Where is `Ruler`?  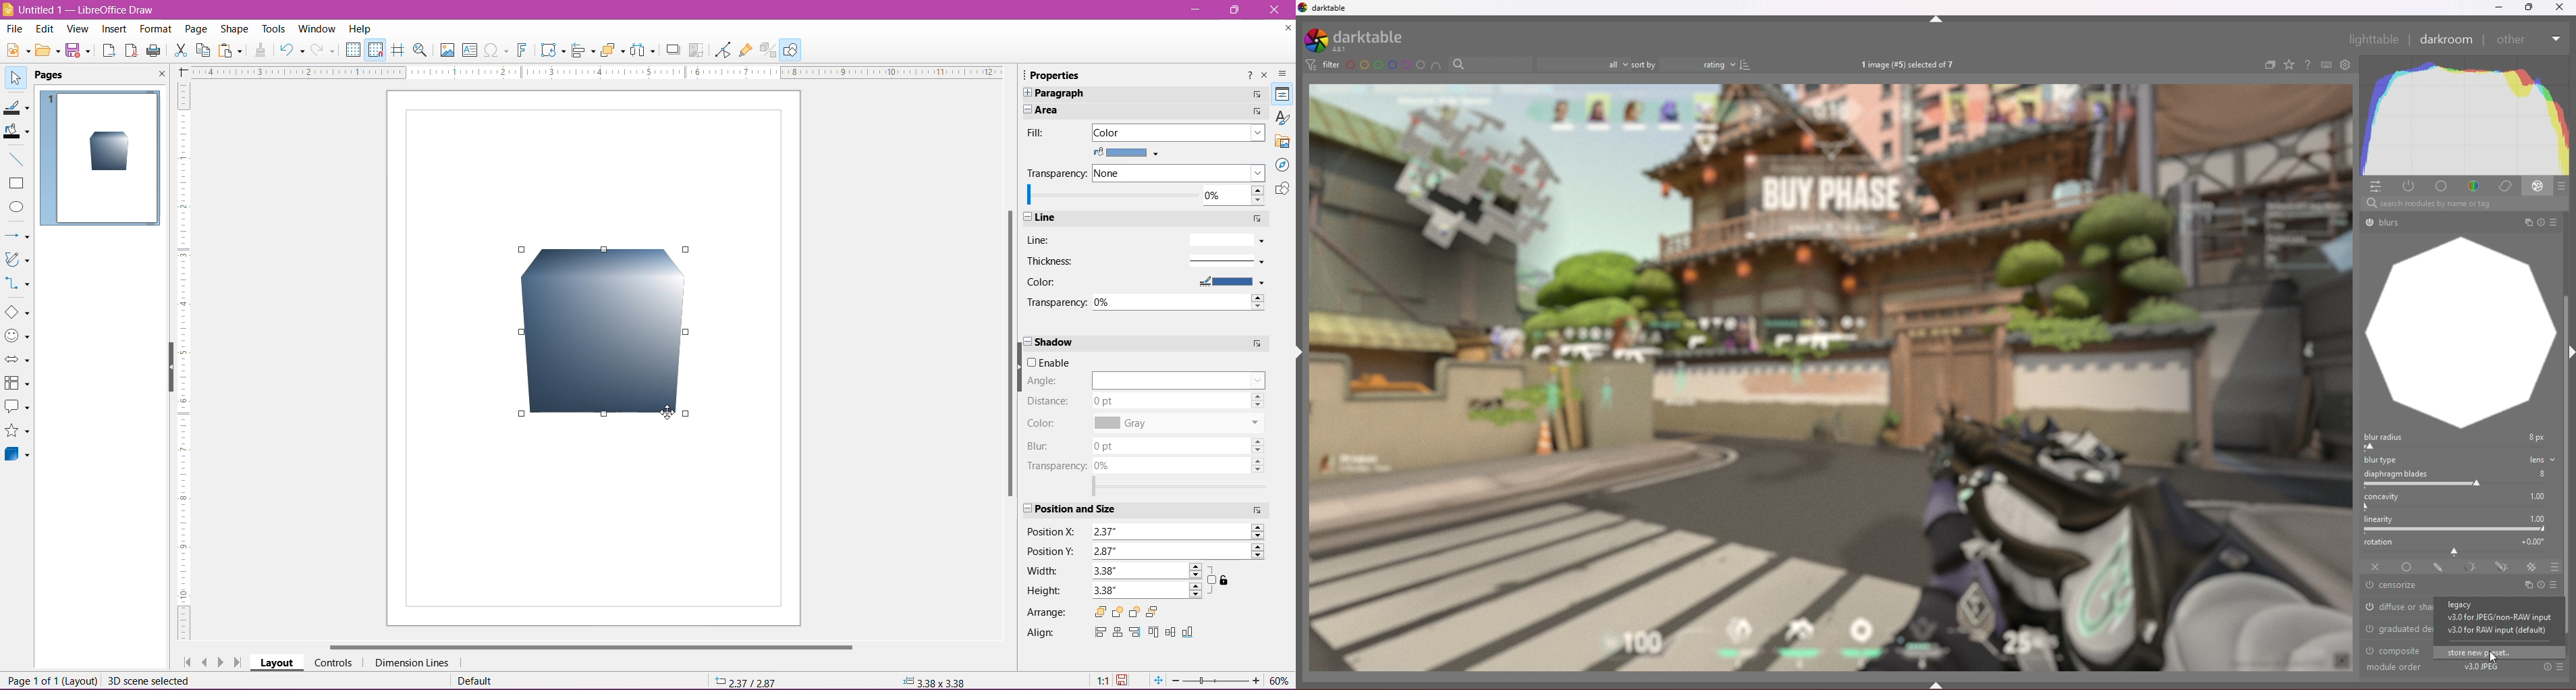
Ruler is located at coordinates (182, 363).